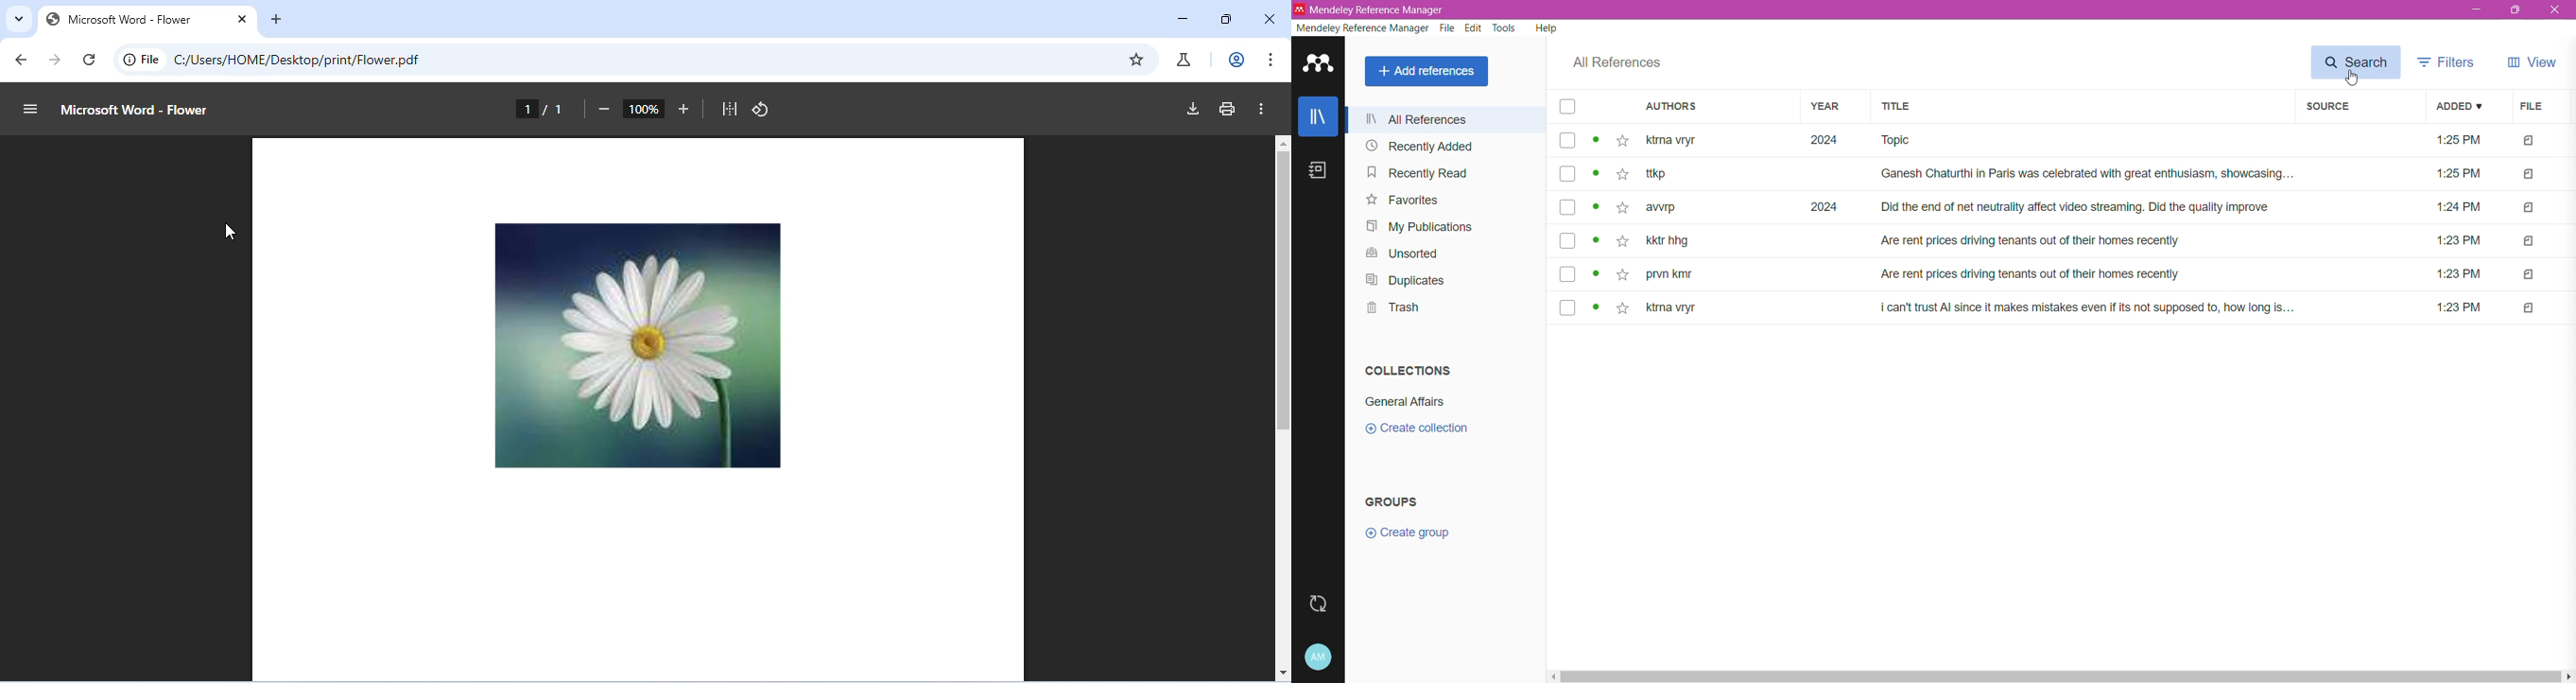 This screenshot has width=2576, height=700. What do you see at coordinates (1184, 18) in the screenshot?
I see `minimize` at bounding box center [1184, 18].